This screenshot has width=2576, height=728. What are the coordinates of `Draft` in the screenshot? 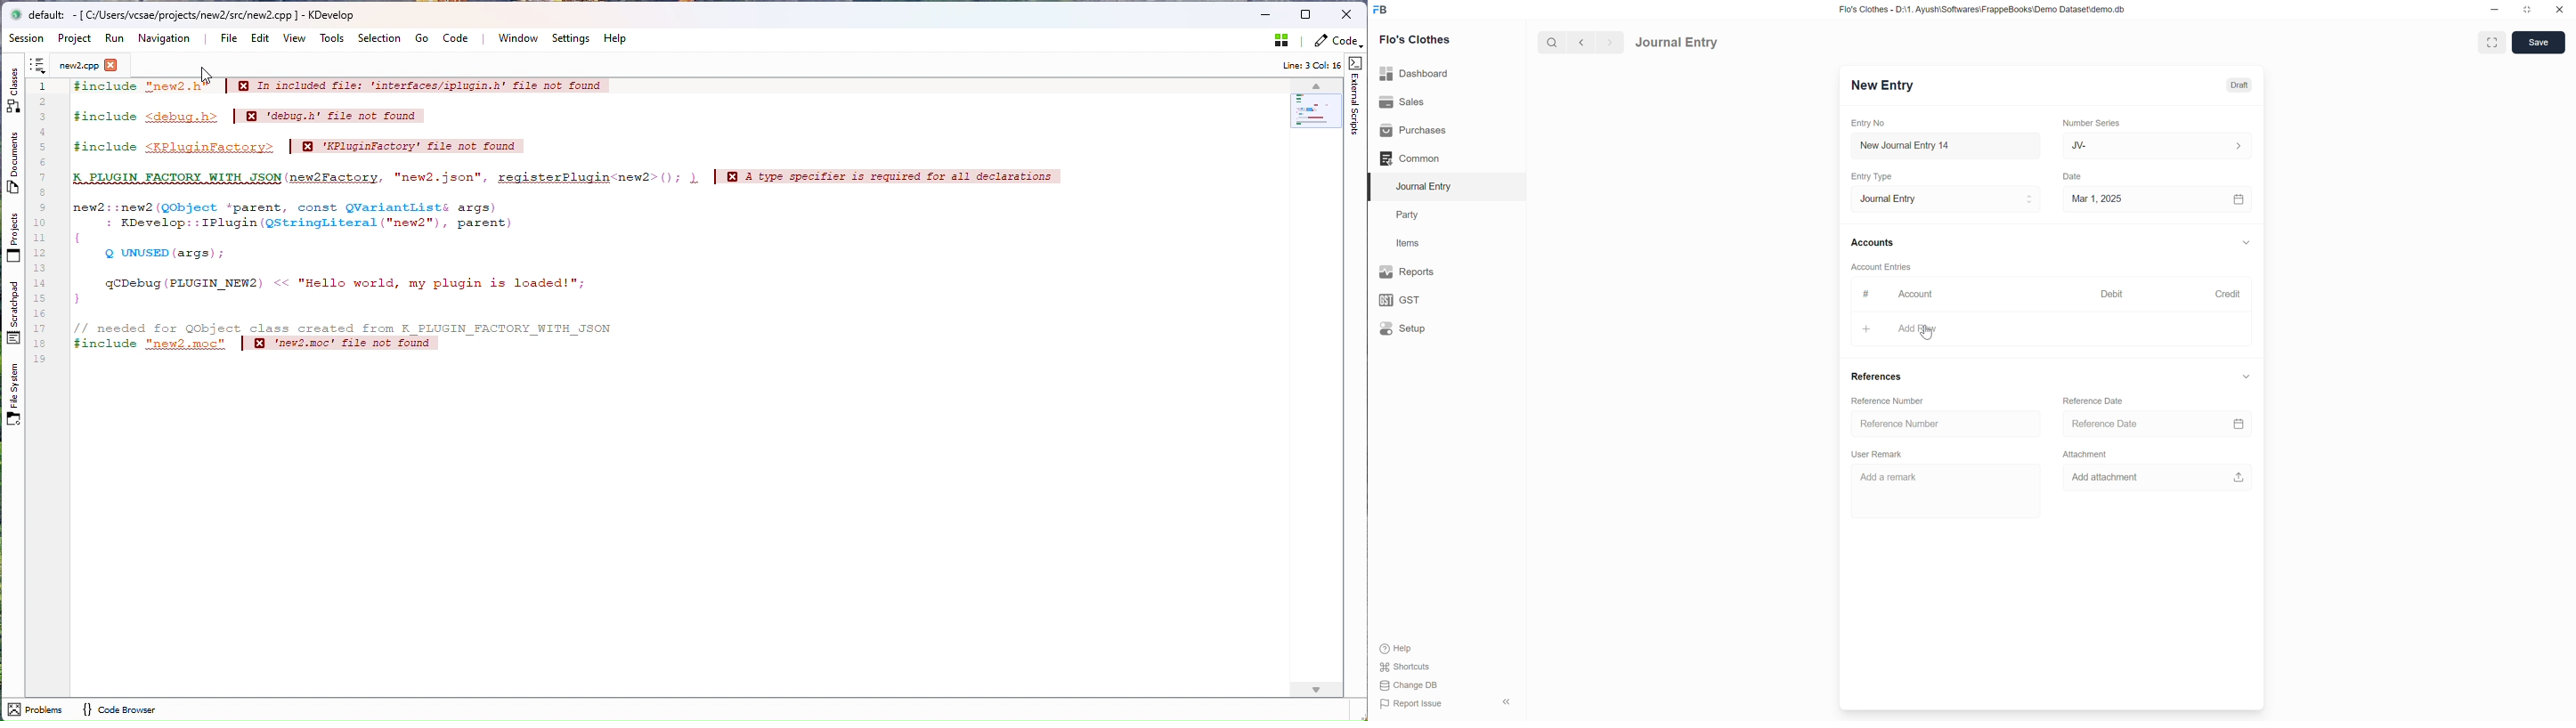 It's located at (2240, 84).